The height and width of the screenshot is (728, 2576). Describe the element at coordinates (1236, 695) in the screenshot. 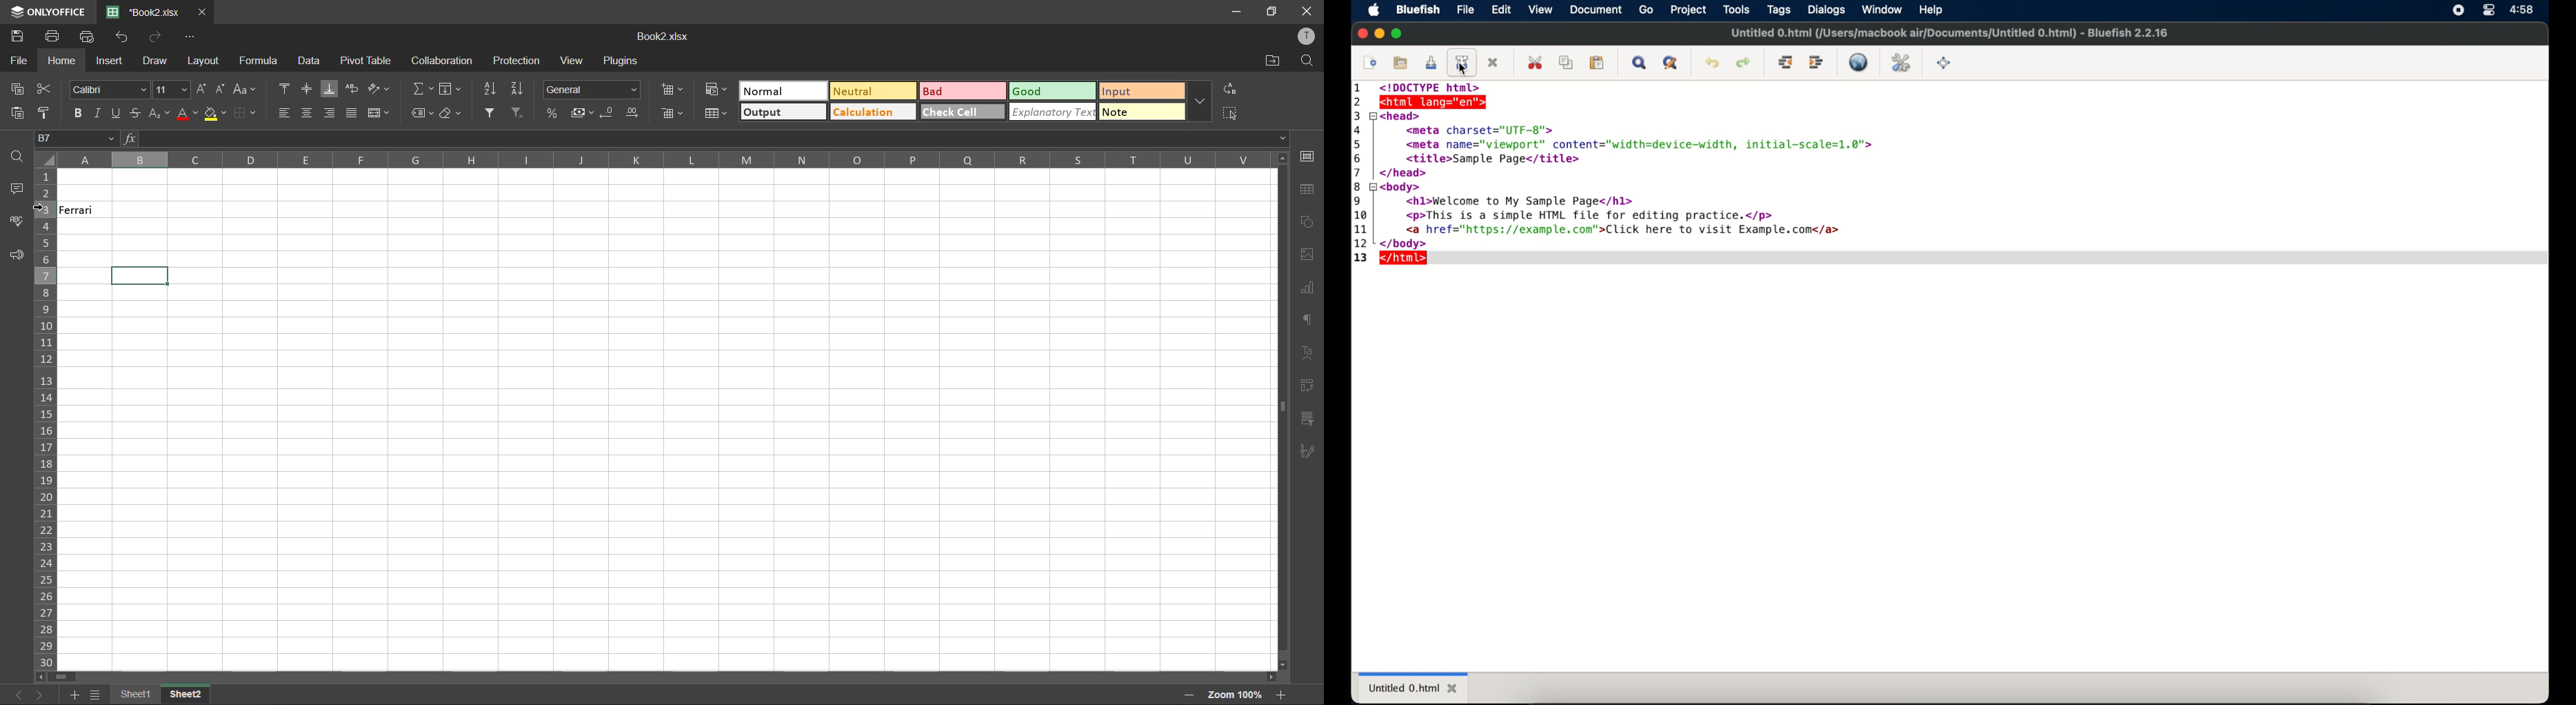

I see `zoom factor` at that location.